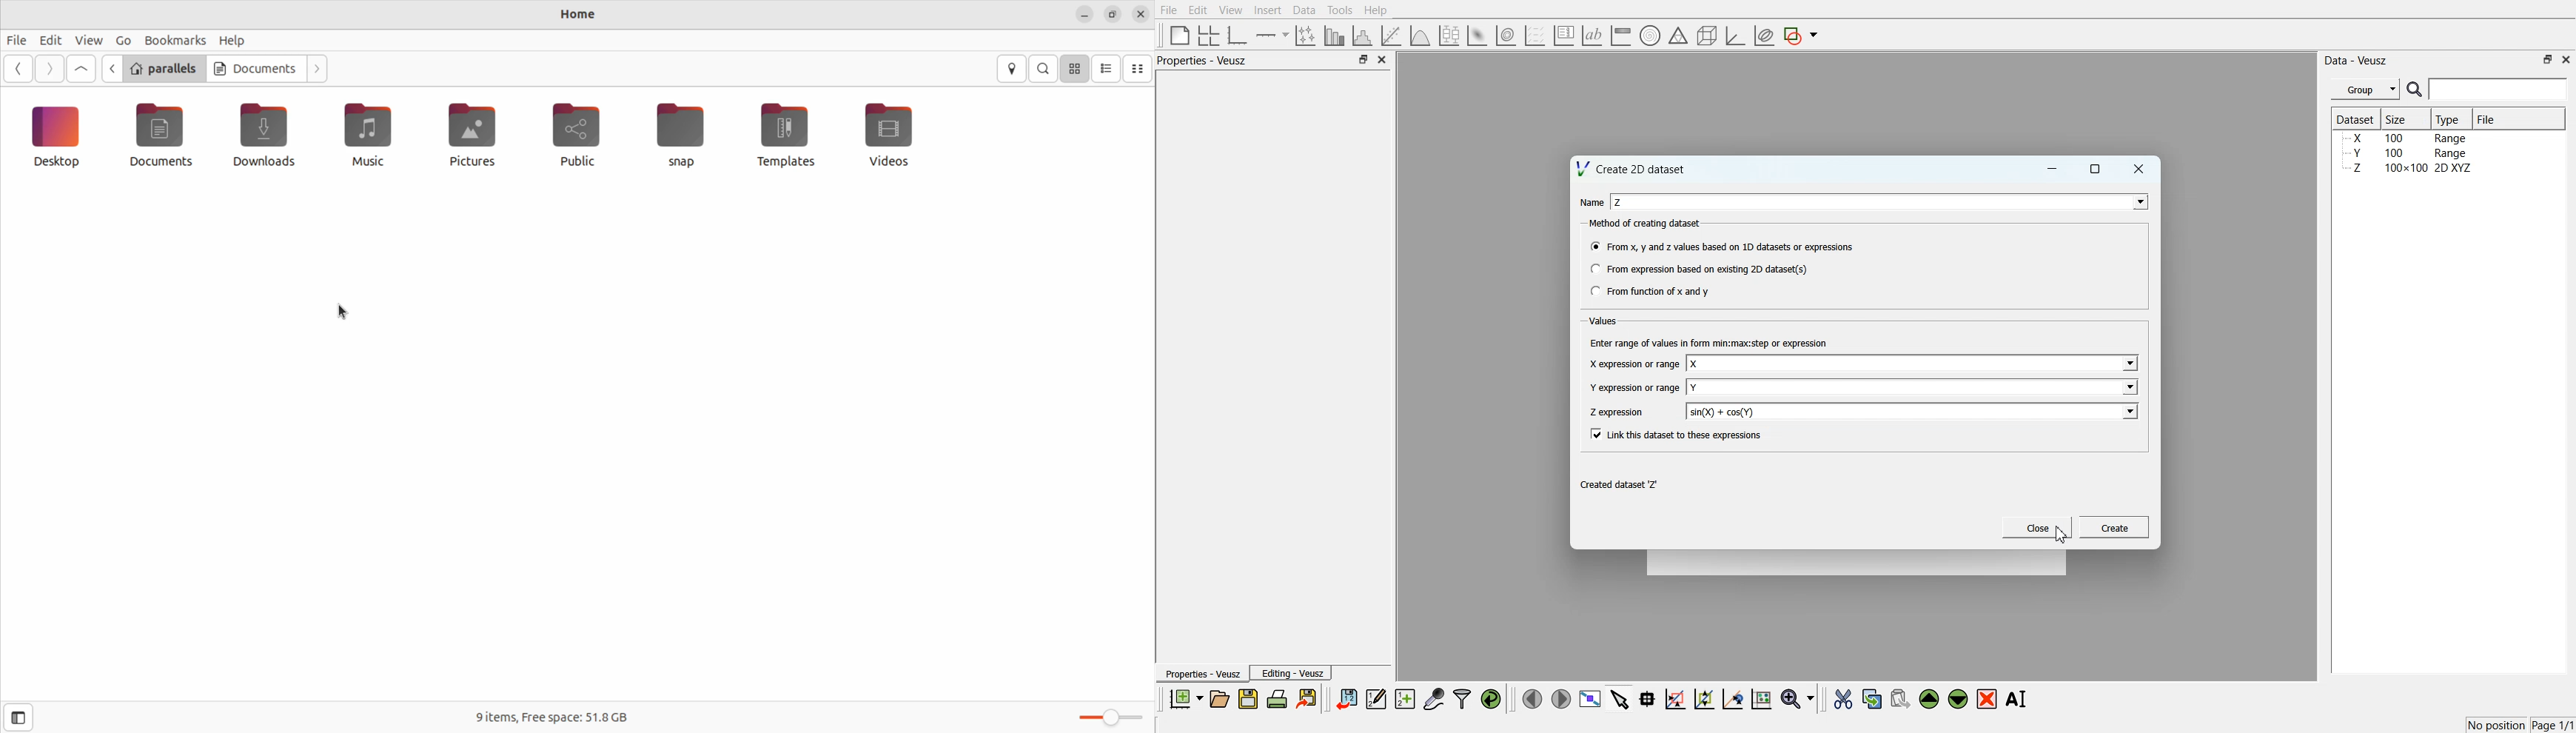  I want to click on Reload linked dataset, so click(1491, 699).